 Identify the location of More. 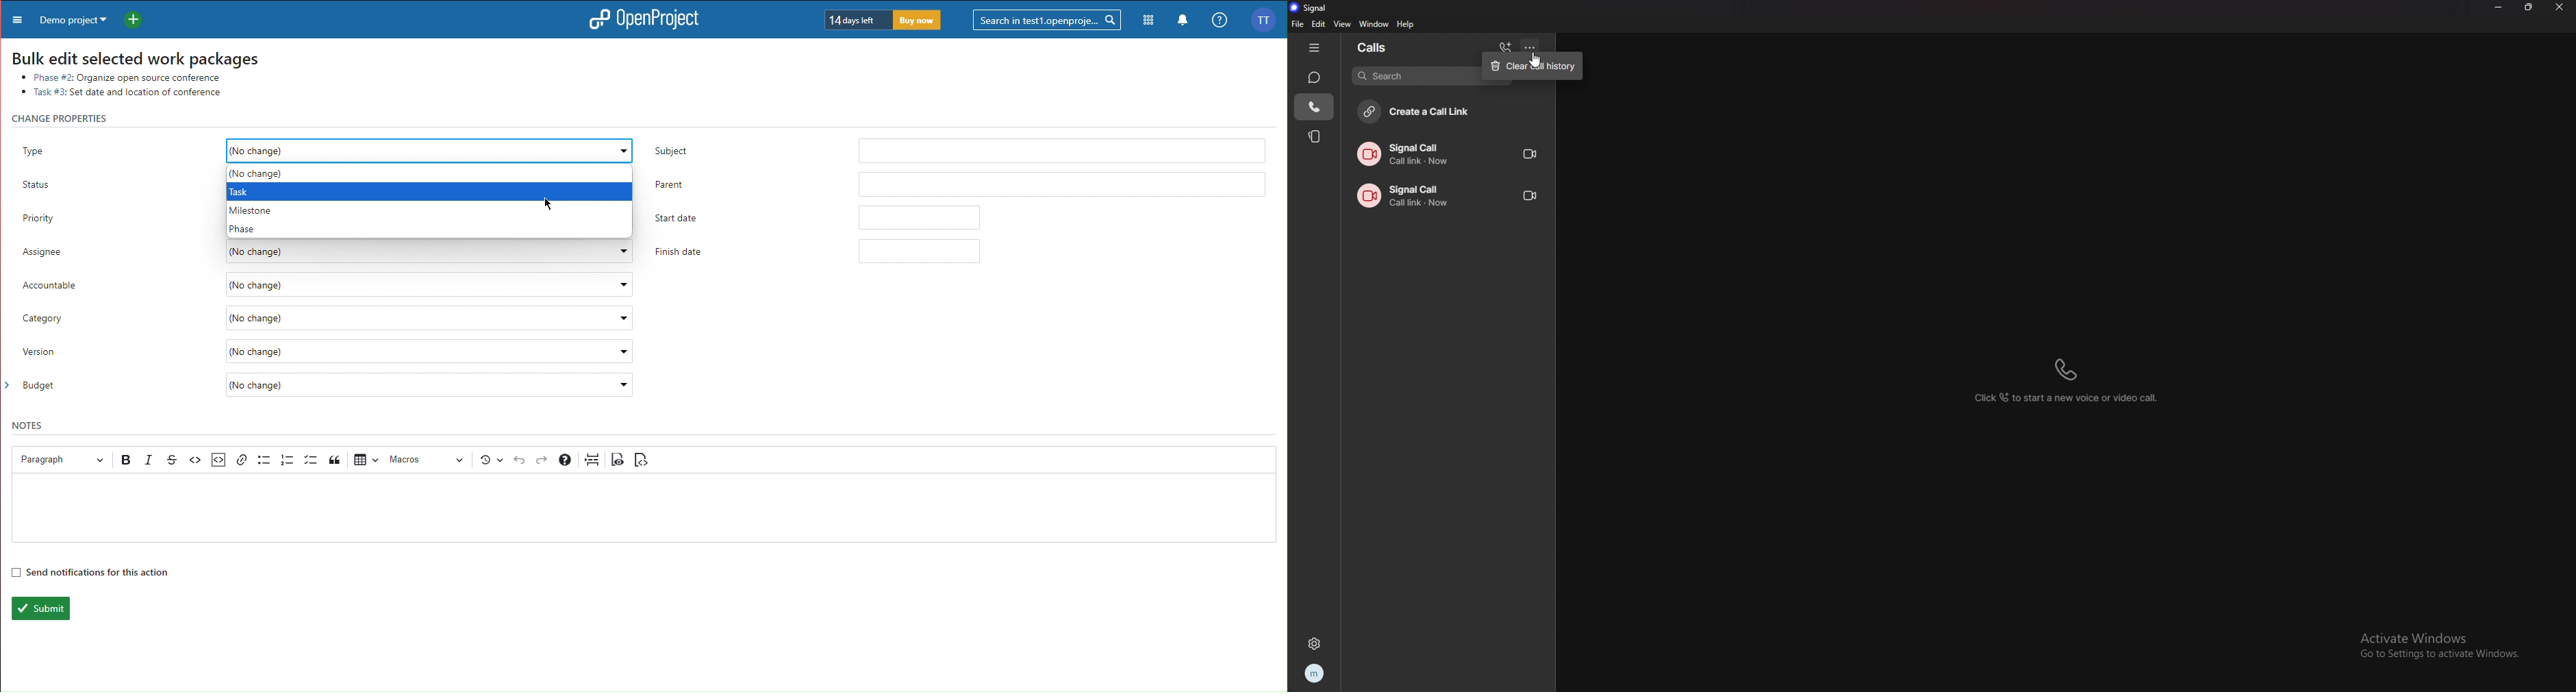
(14, 18).